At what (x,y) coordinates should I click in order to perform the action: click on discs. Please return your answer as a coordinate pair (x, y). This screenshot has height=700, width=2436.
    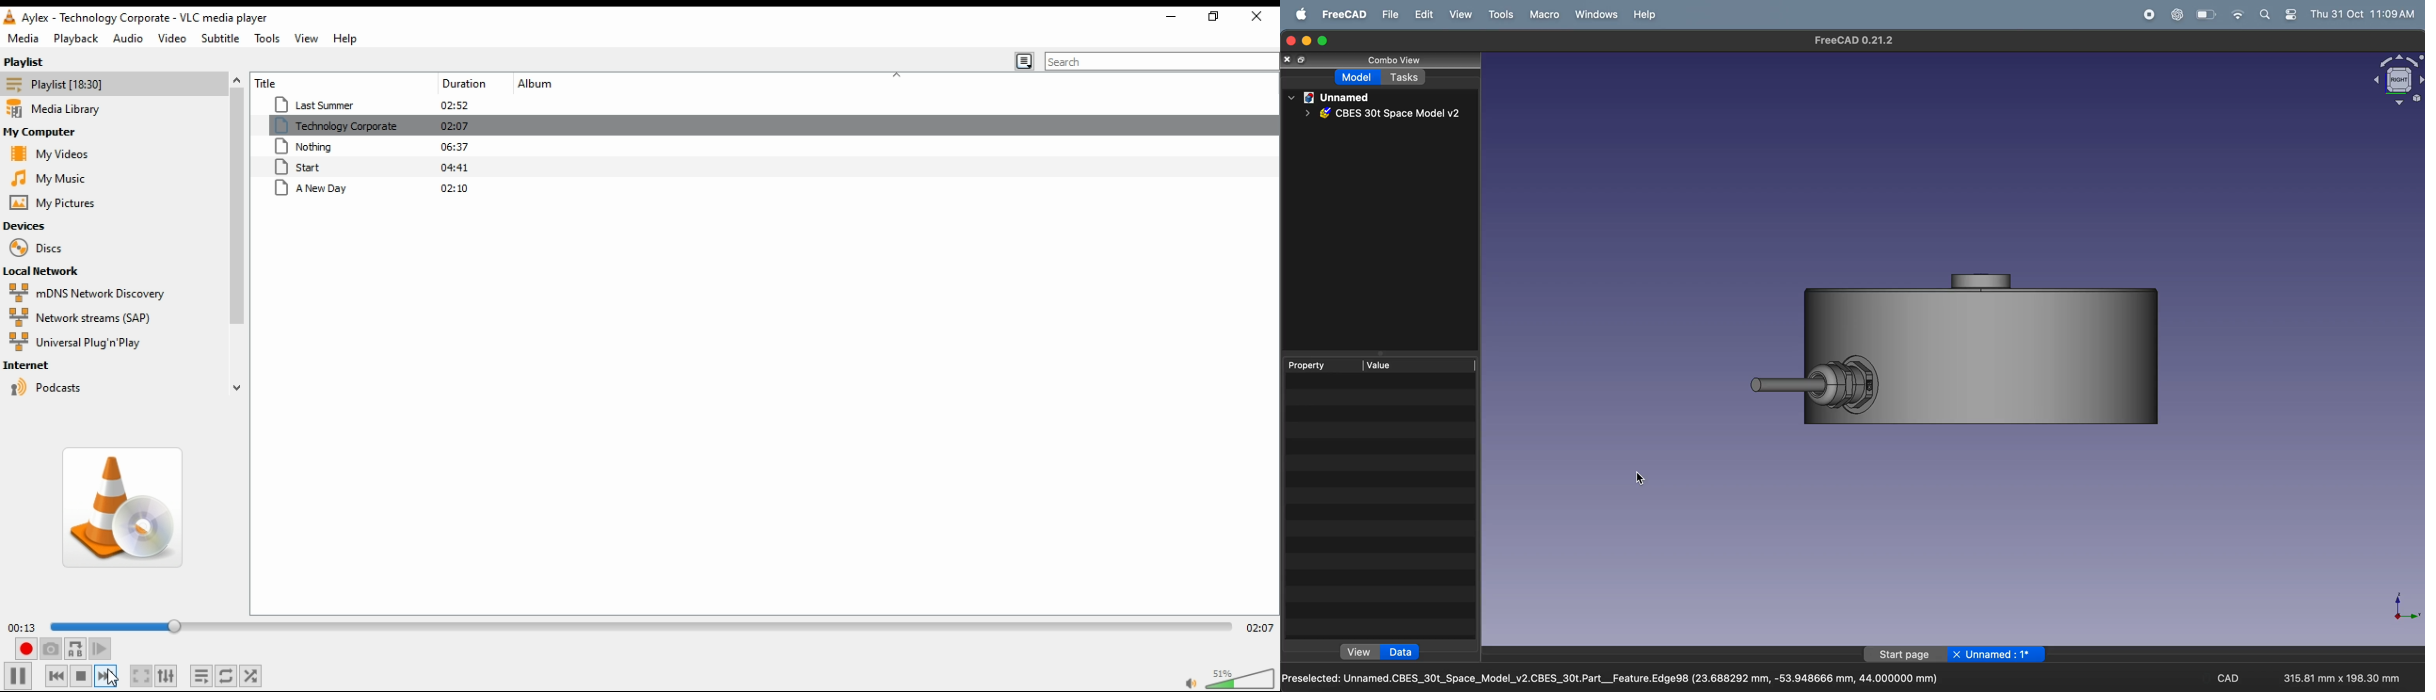
    Looking at the image, I should click on (36, 248).